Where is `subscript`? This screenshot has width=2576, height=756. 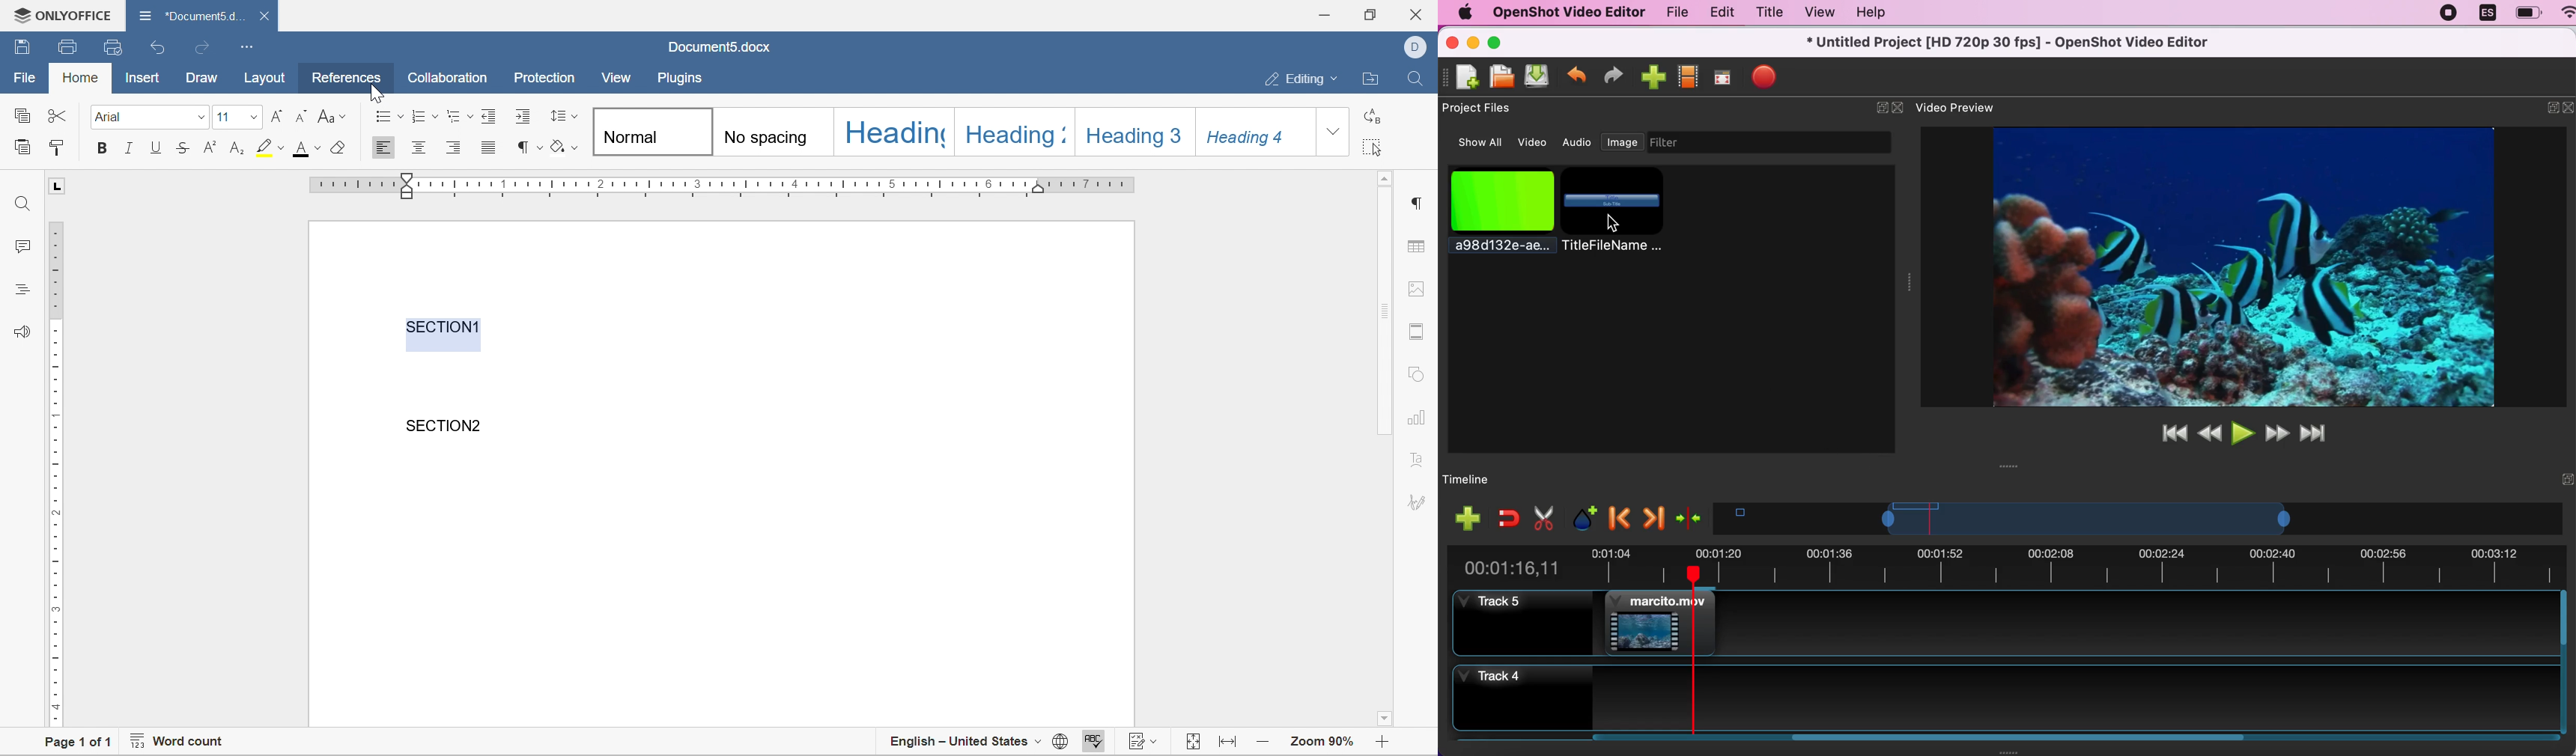 subscript is located at coordinates (238, 147).